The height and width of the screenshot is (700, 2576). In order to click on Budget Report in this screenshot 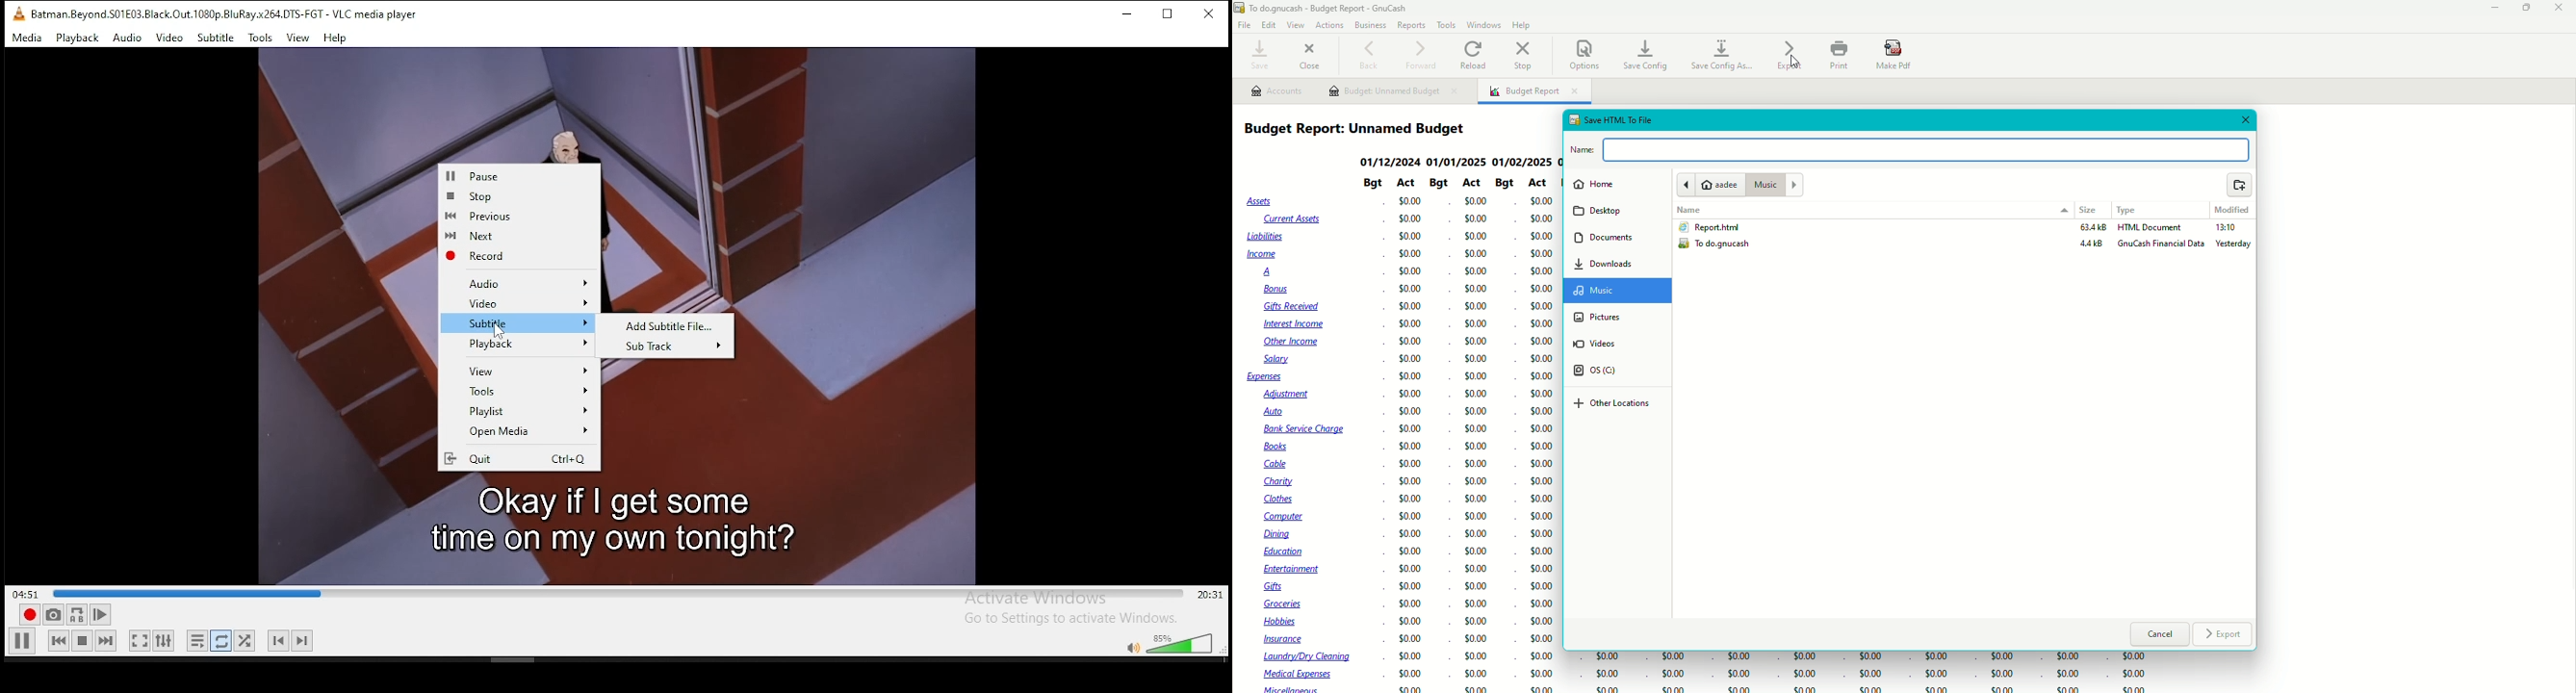, I will do `click(1535, 92)`.